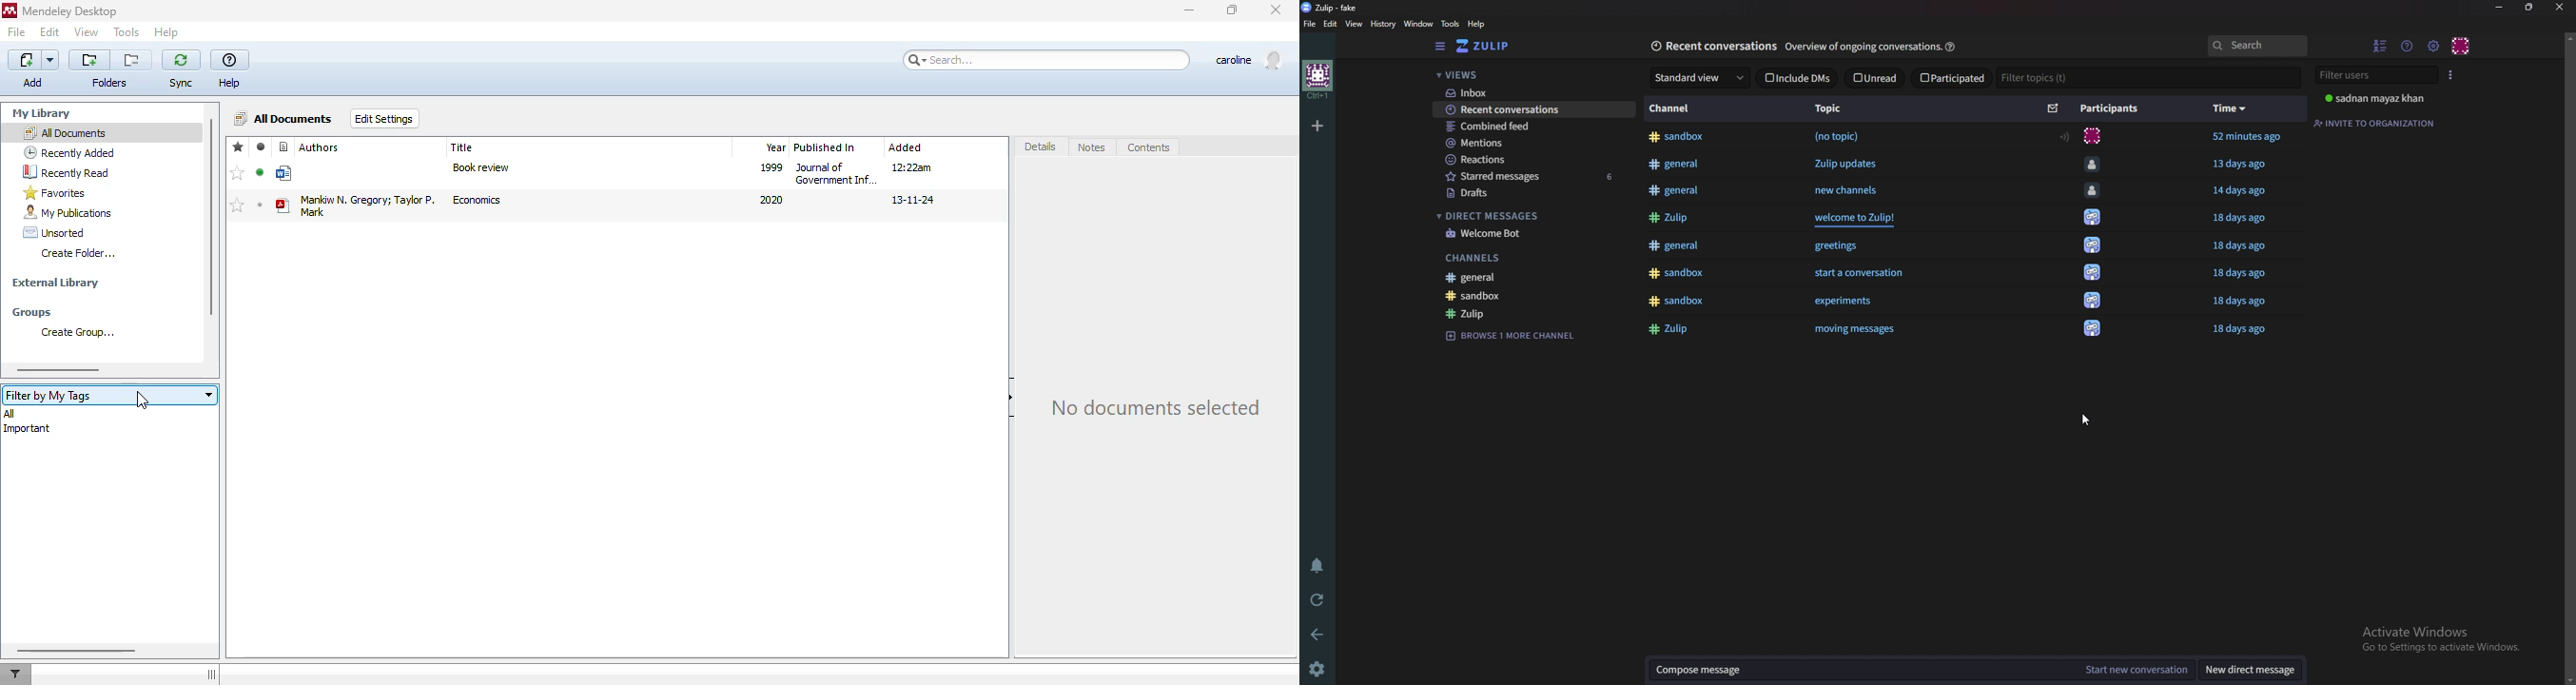 The image size is (2576, 700). Describe the element at coordinates (65, 132) in the screenshot. I see `all documents` at that location.